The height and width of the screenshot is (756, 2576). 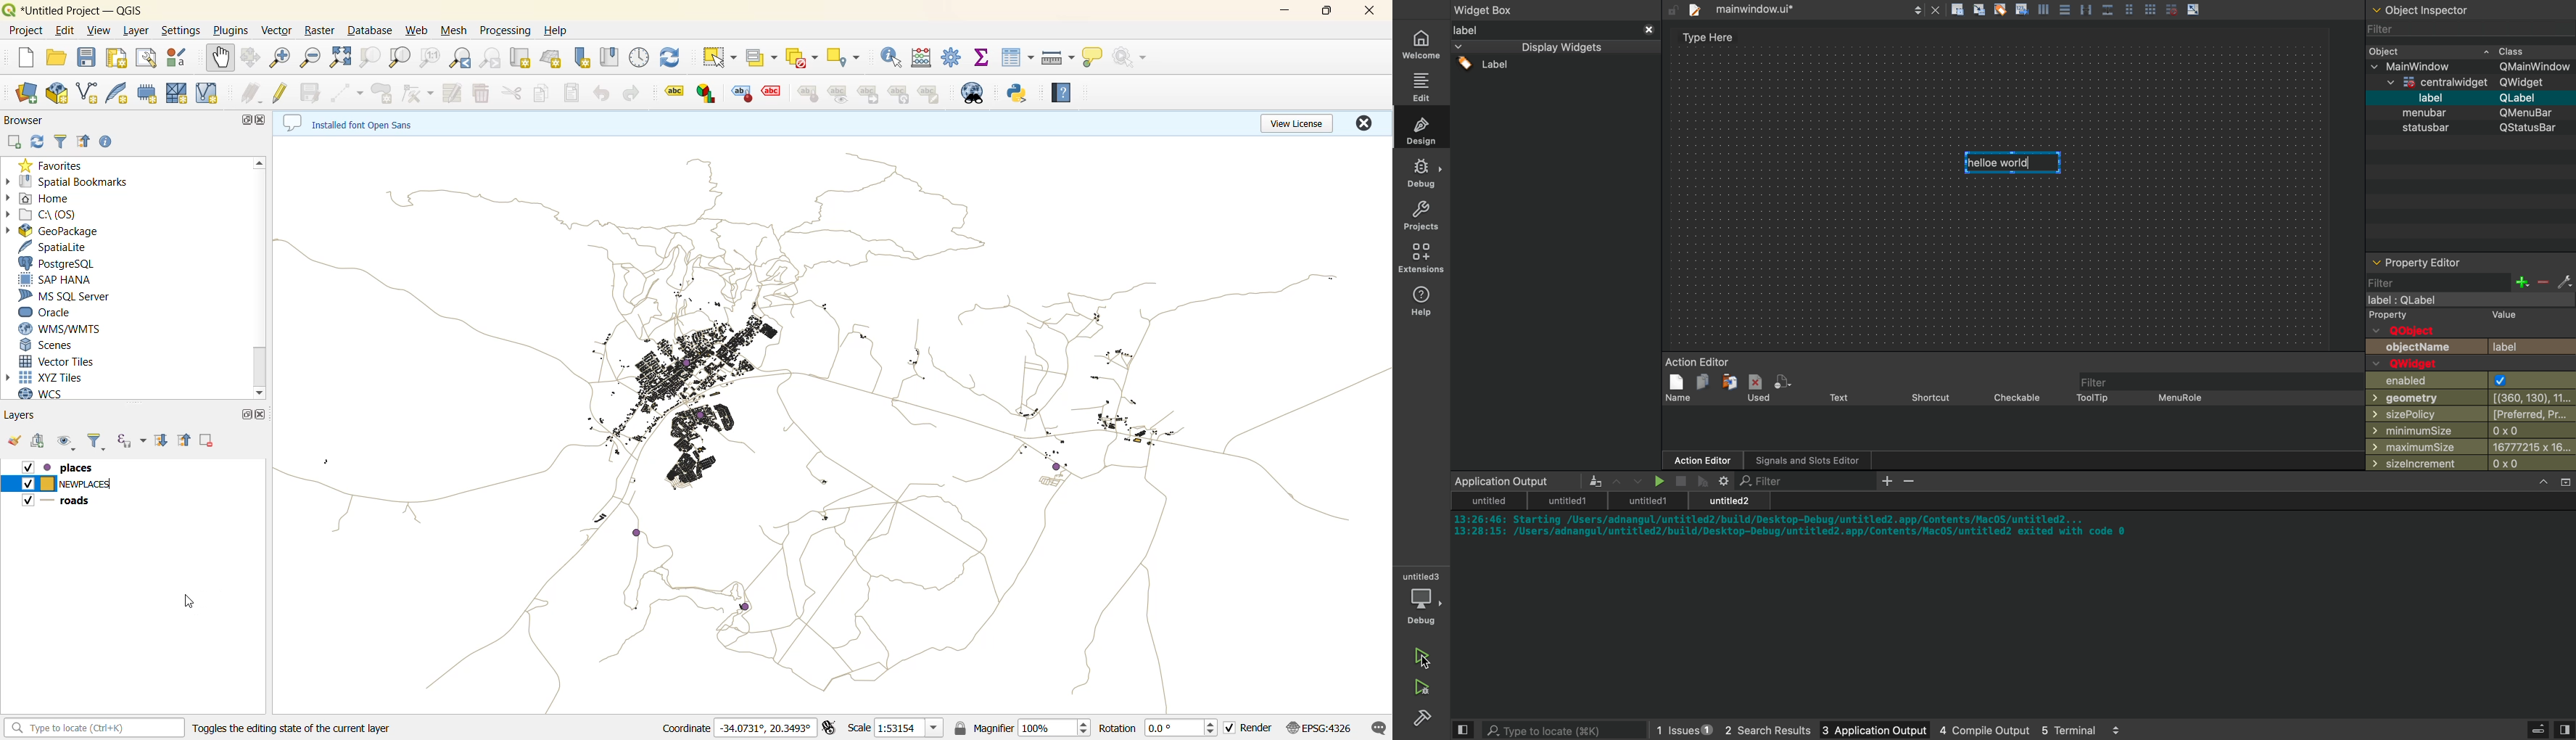 I want to click on pan map, so click(x=220, y=59).